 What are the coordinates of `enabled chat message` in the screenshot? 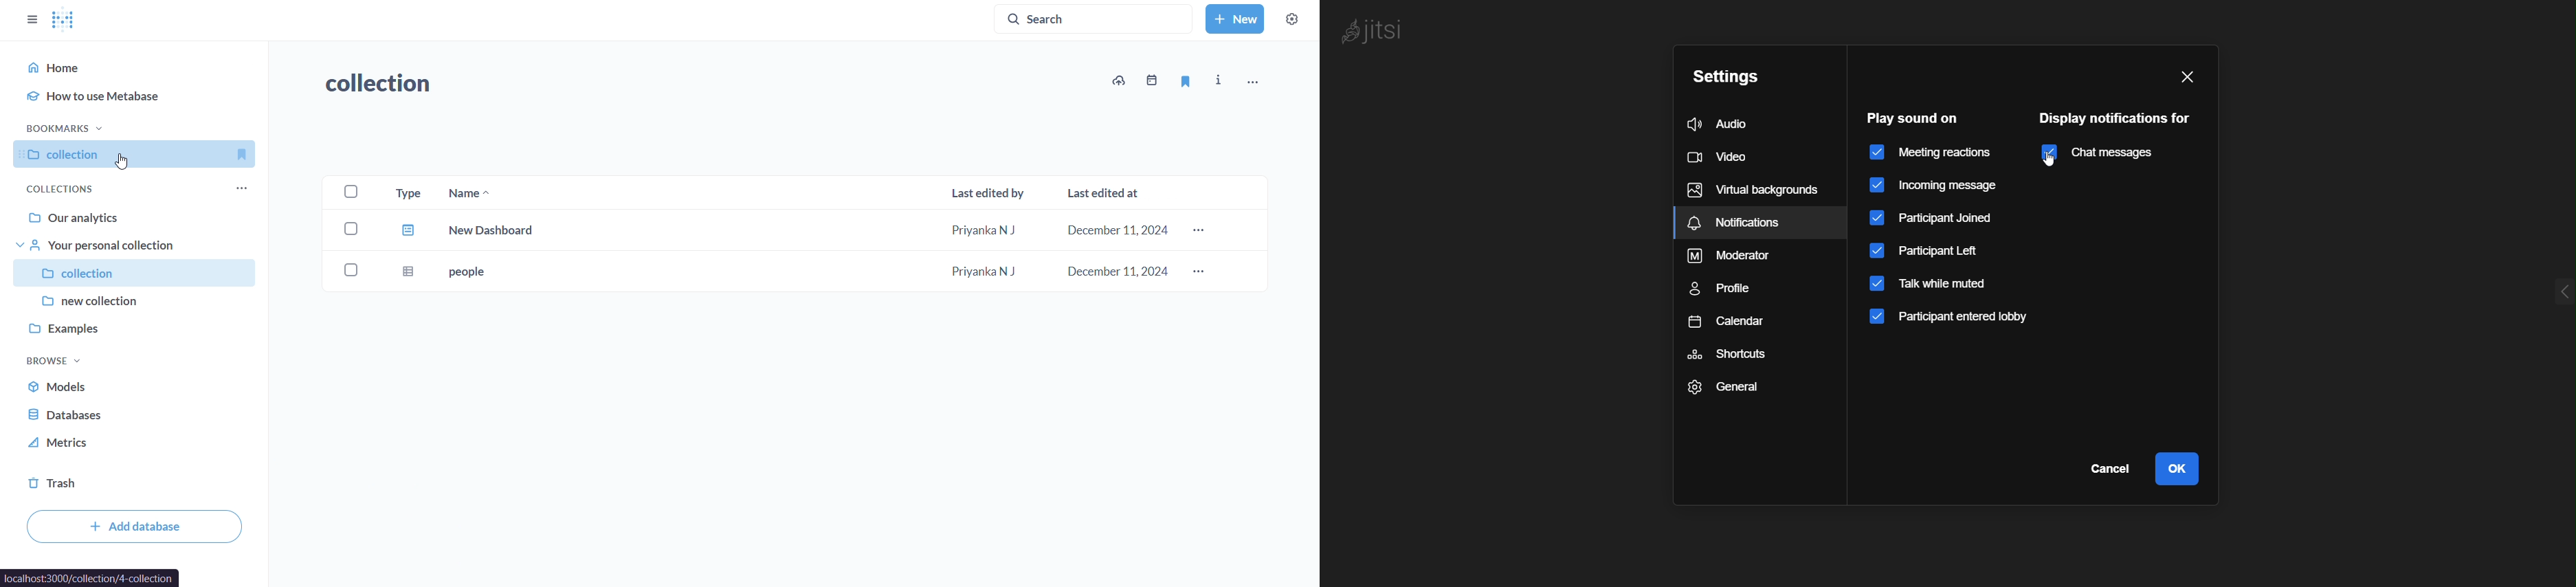 It's located at (2103, 154).